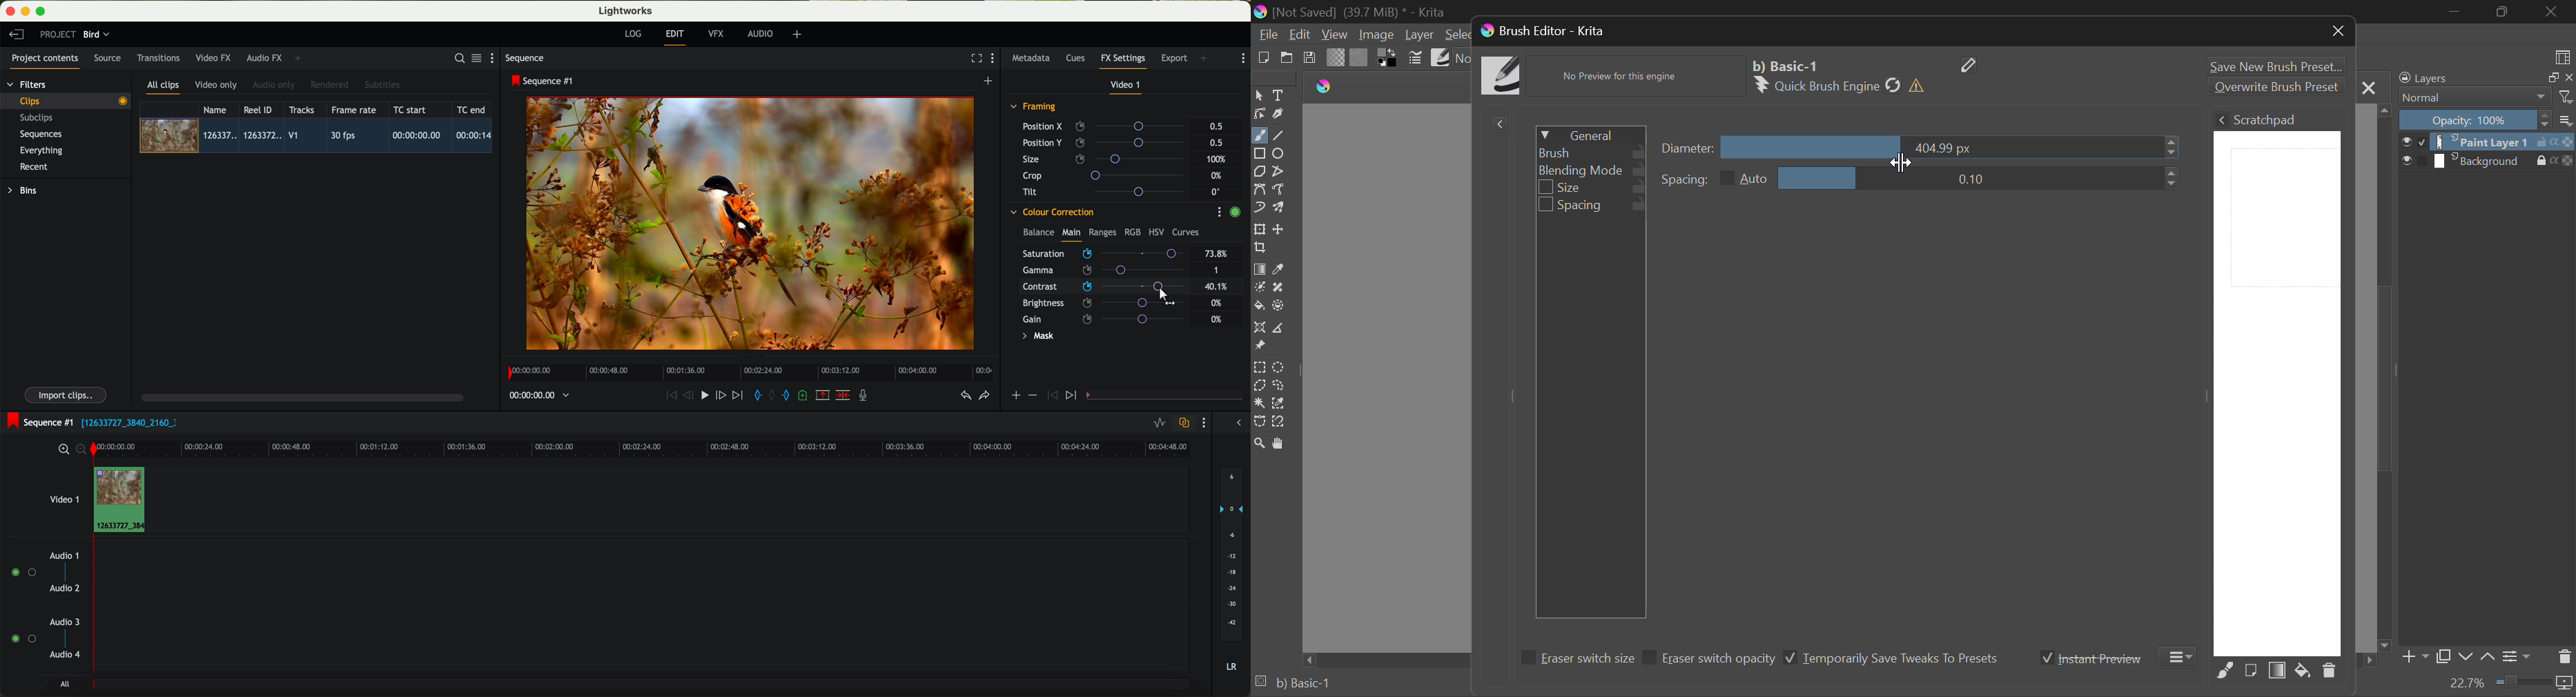 The width and height of the screenshot is (2576, 700). What do you see at coordinates (2488, 658) in the screenshot?
I see `Move Layer Up` at bounding box center [2488, 658].